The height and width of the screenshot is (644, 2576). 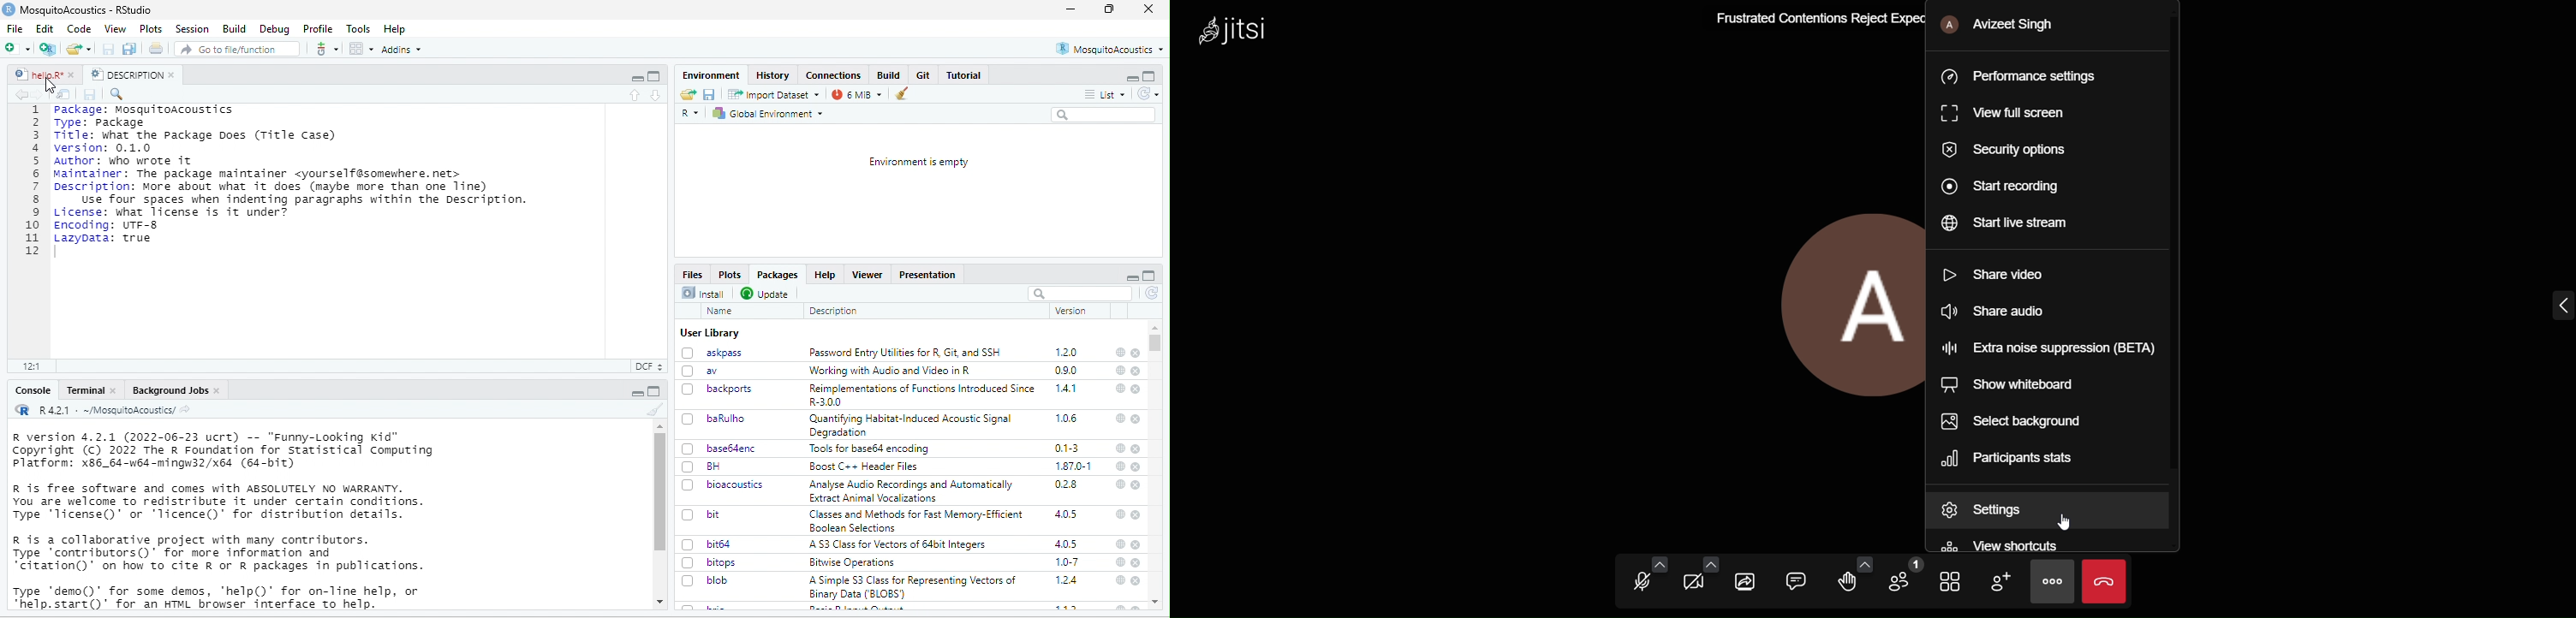 I want to click on full screen, so click(x=1149, y=276).